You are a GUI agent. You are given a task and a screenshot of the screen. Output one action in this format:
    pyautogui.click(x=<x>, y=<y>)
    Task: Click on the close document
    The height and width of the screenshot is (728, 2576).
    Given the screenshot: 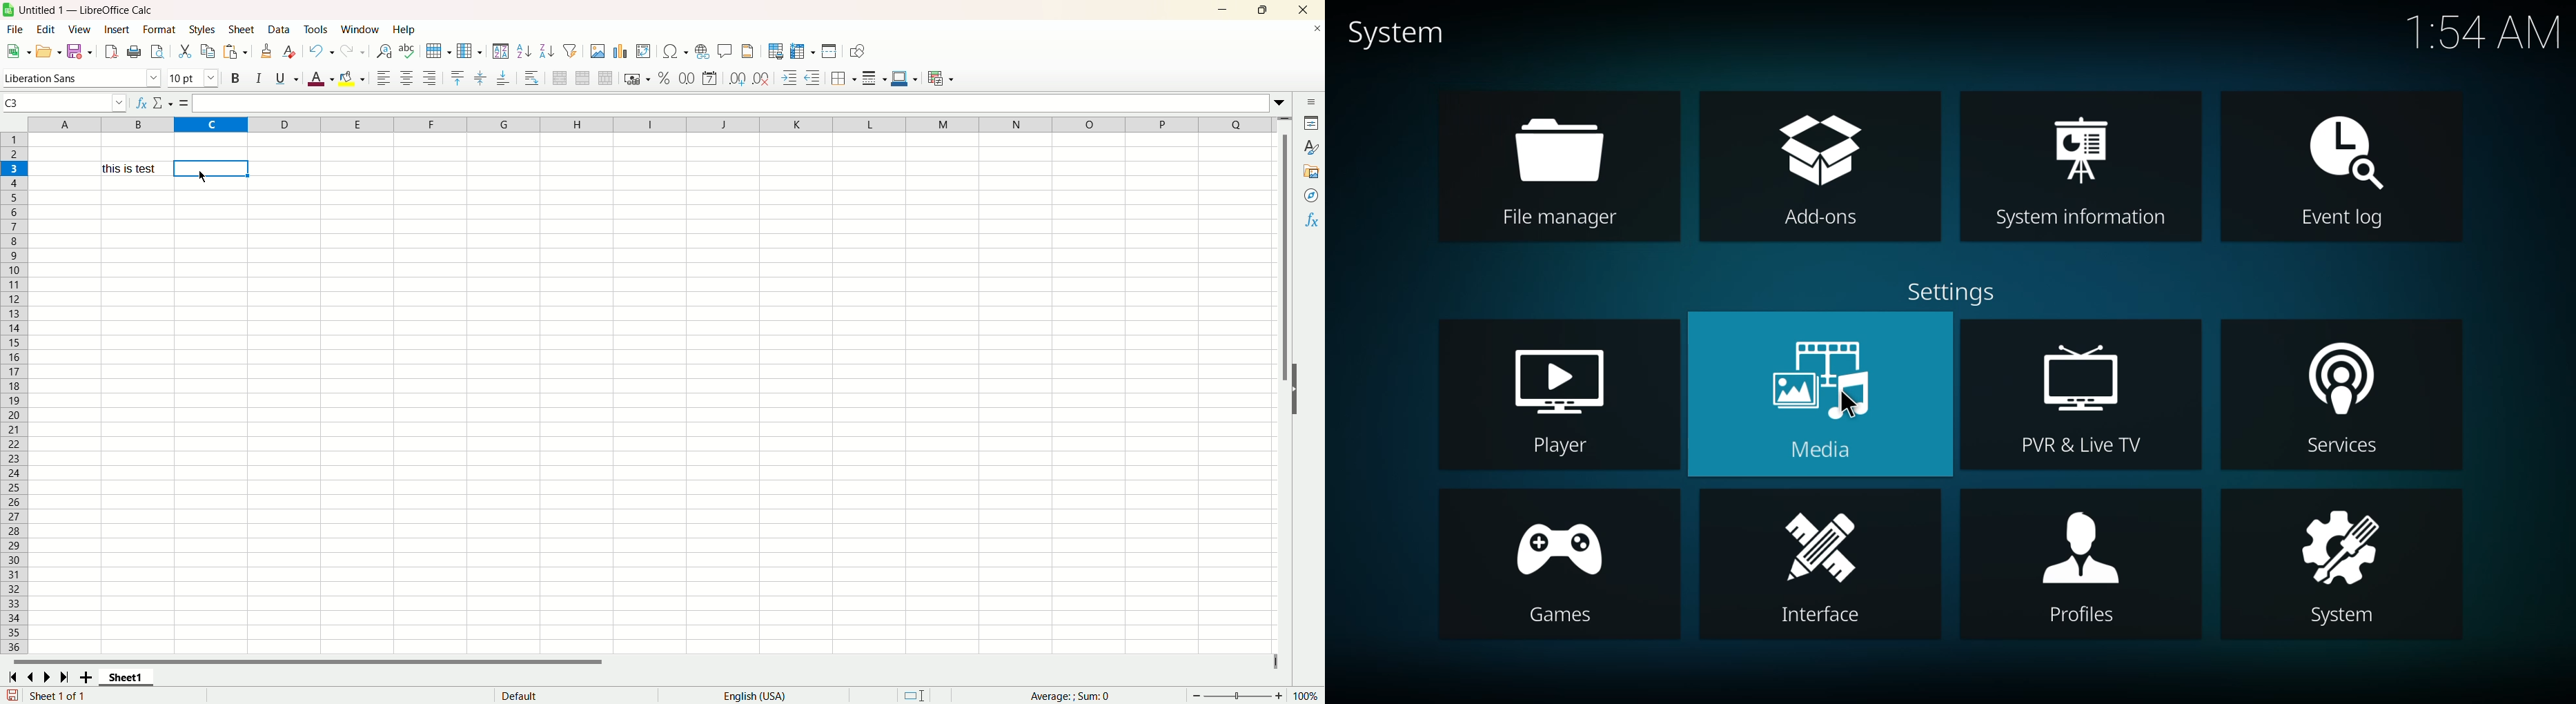 What is the action you would take?
    pyautogui.click(x=1317, y=30)
    